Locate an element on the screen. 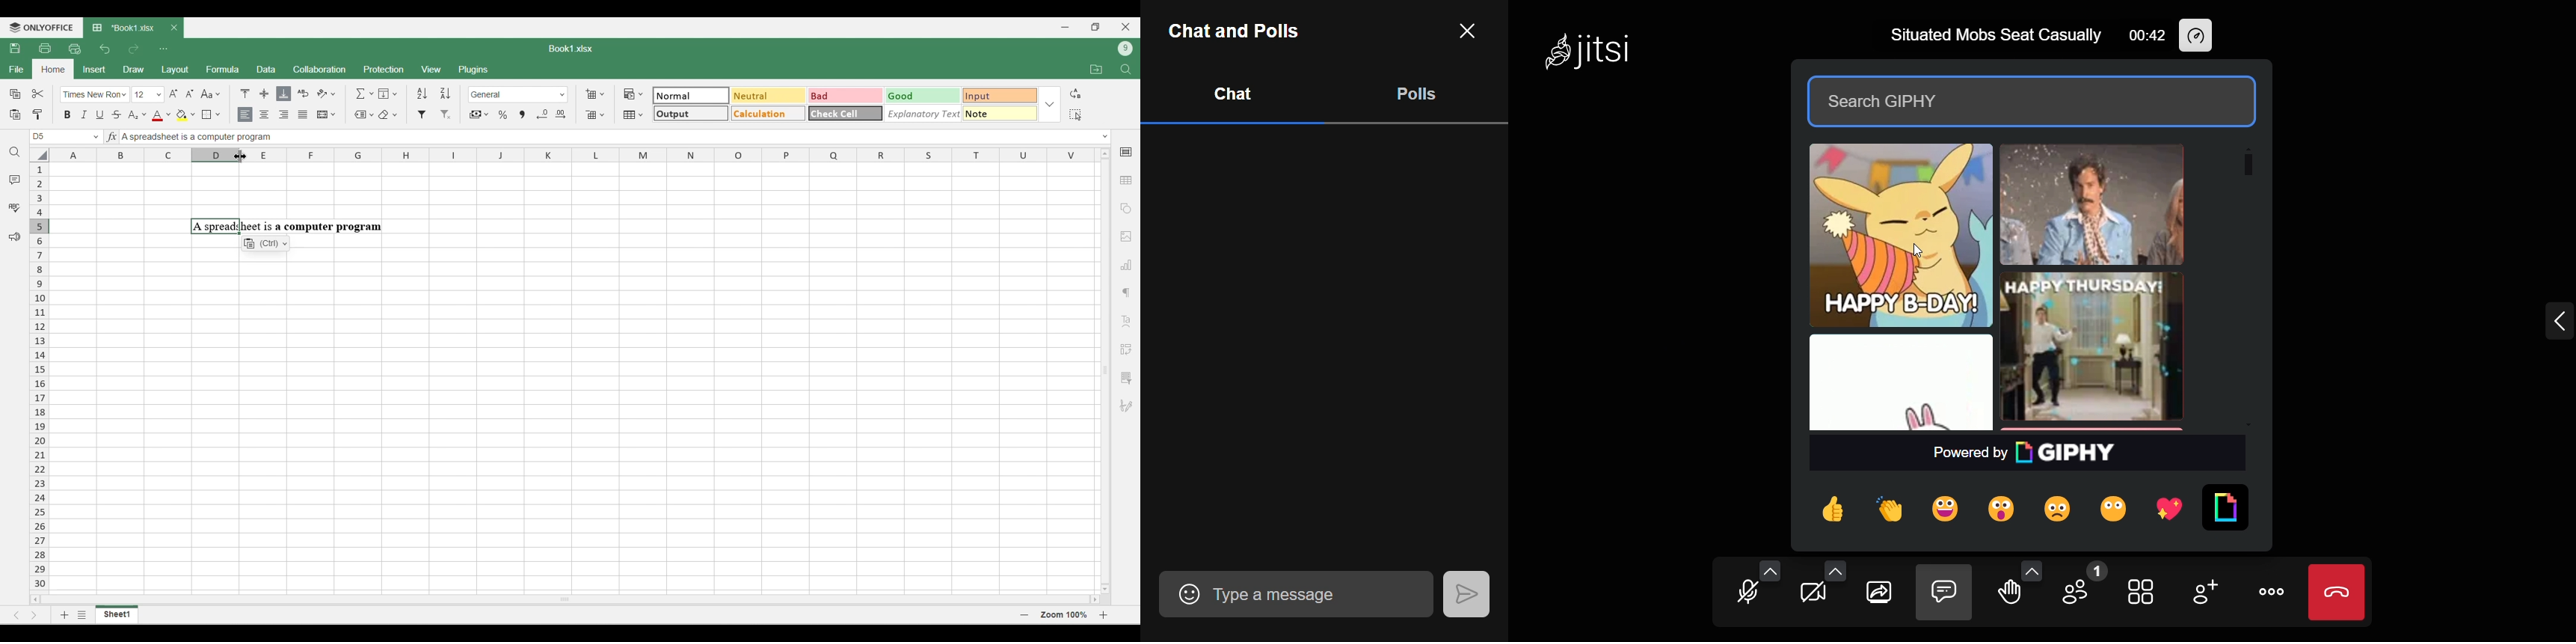 This screenshot has width=2576, height=644. Print file is located at coordinates (45, 48).